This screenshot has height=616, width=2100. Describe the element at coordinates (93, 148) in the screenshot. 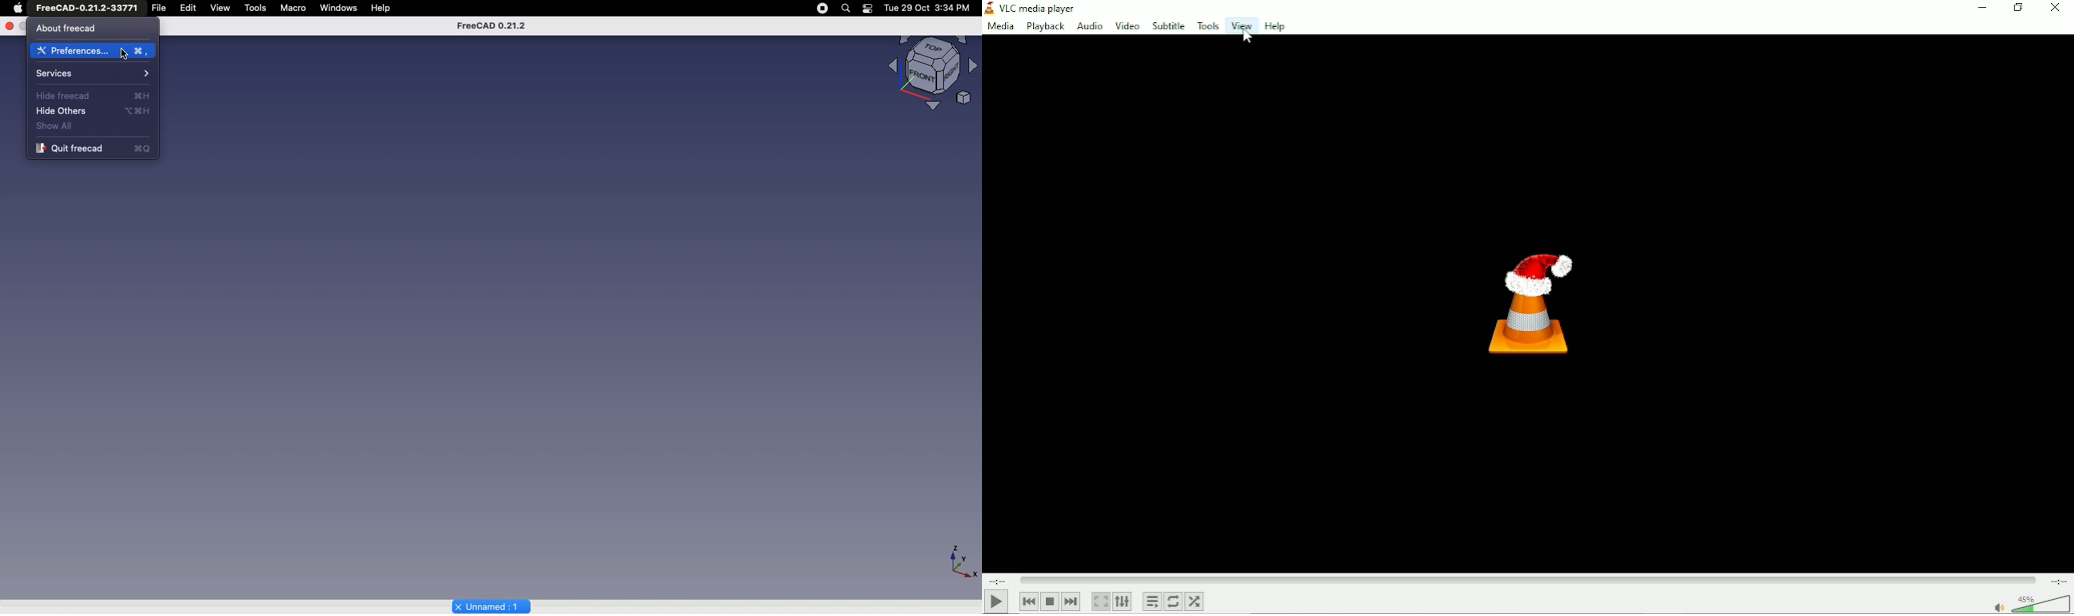

I see `Quit freecad` at that location.